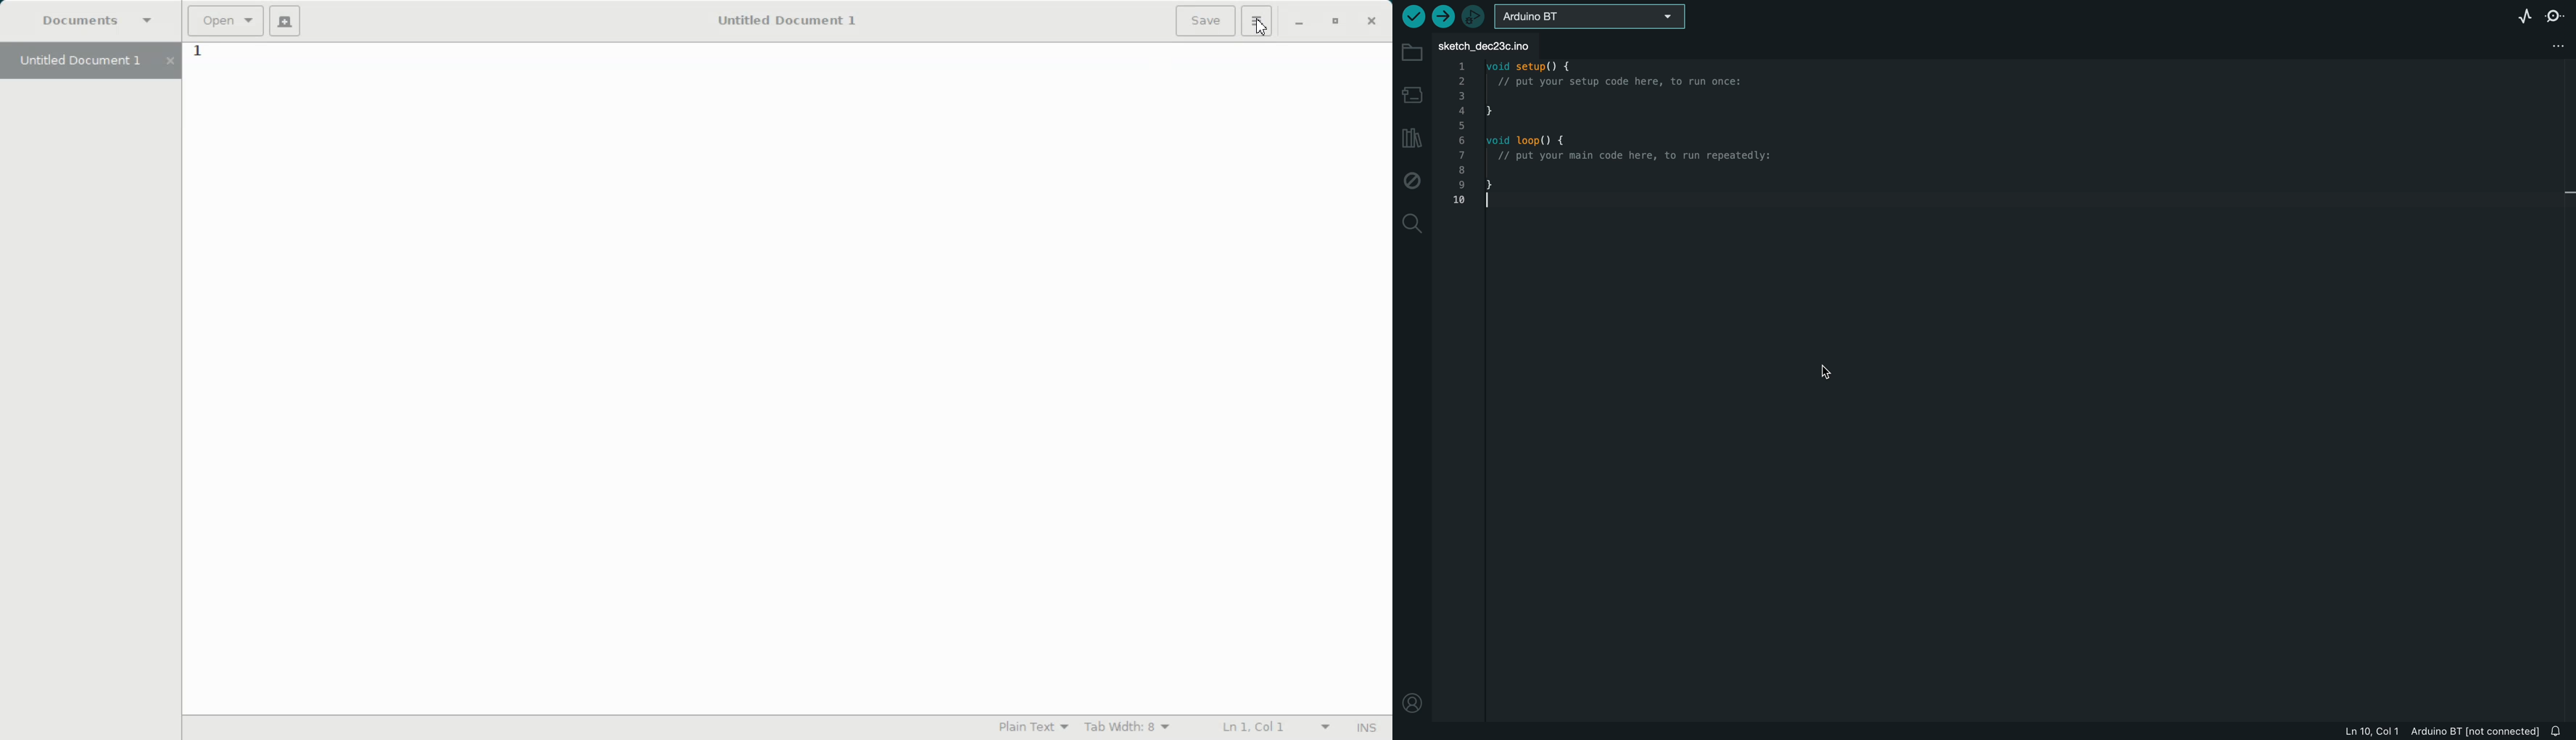 The height and width of the screenshot is (756, 2576). Describe the element at coordinates (1262, 30) in the screenshot. I see `Cursor` at that location.